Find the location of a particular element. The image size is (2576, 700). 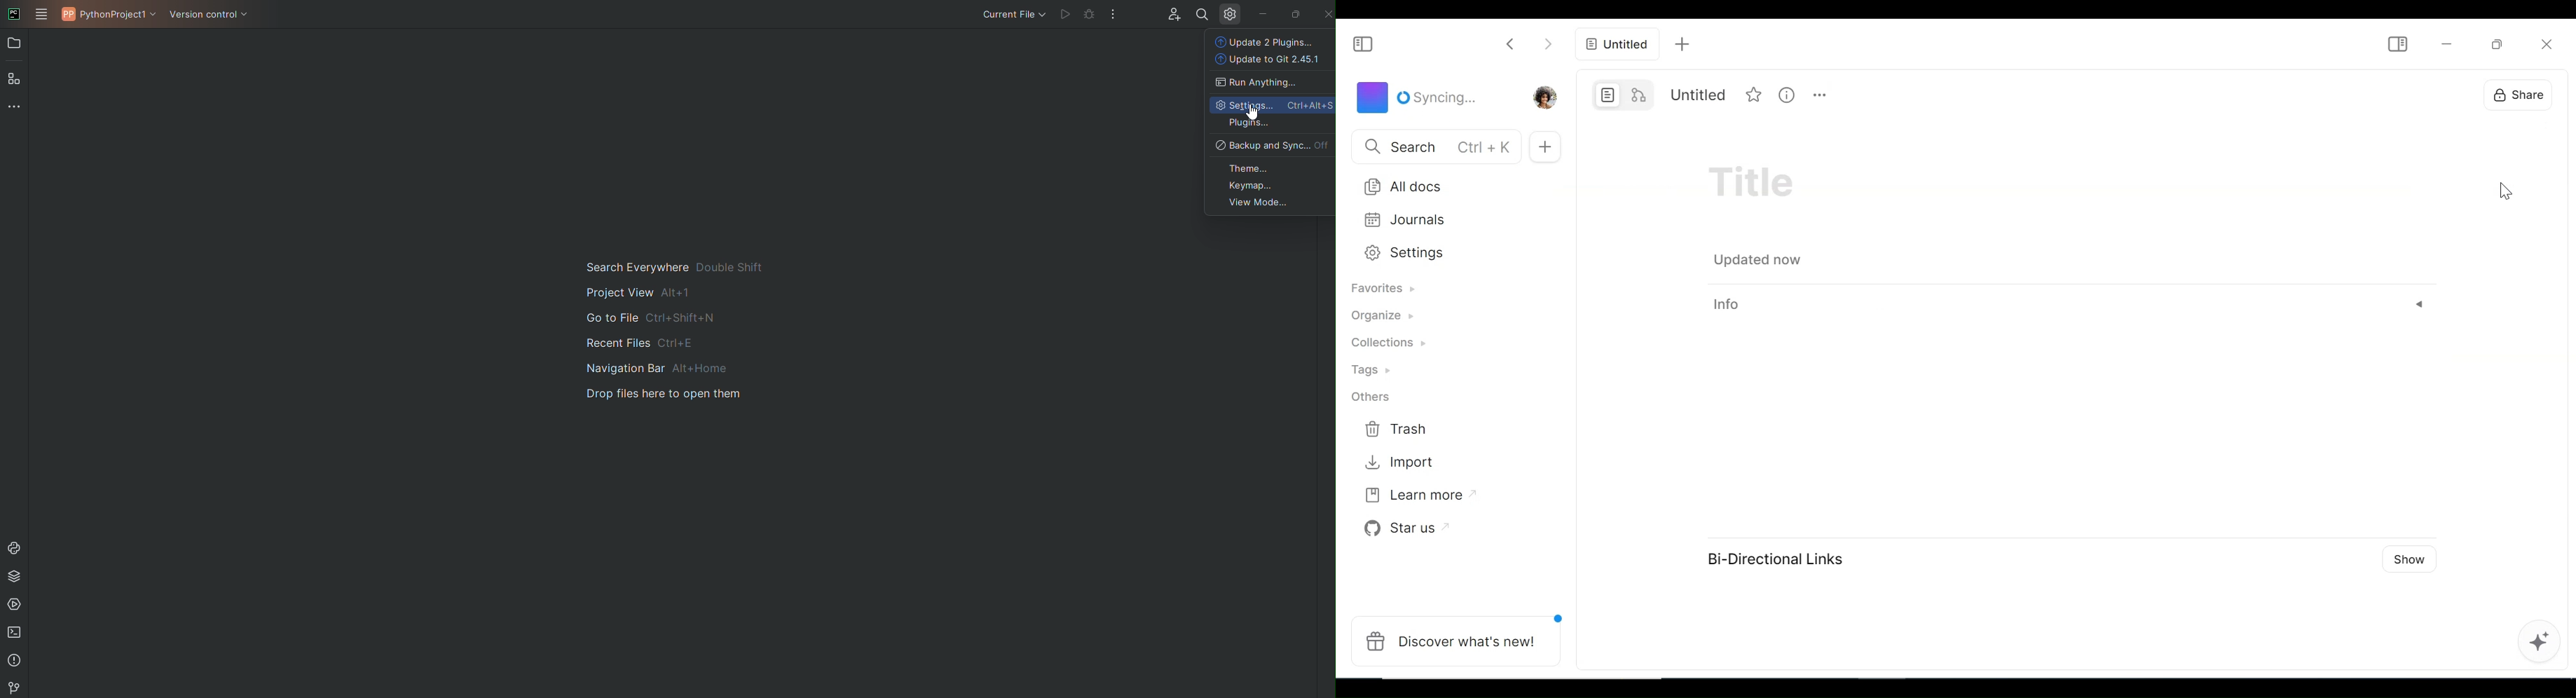

Version Control is located at coordinates (11, 688).